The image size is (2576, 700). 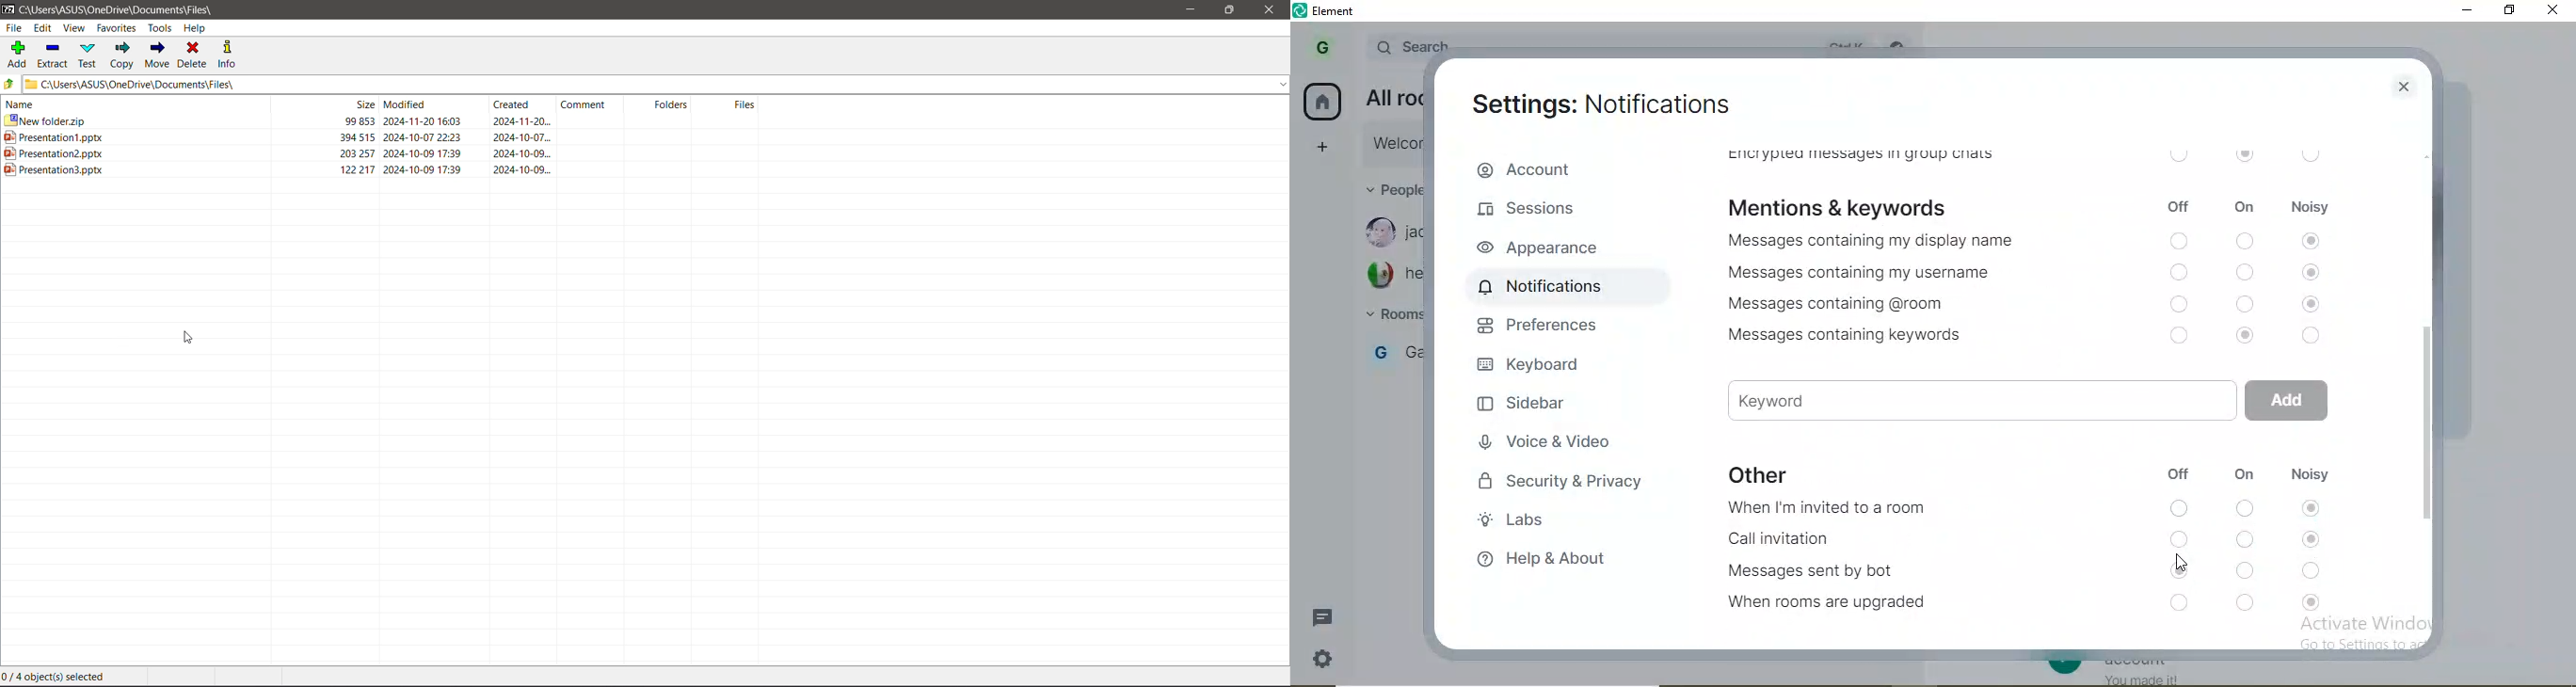 What do you see at coordinates (1340, 10) in the screenshot?
I see `element` at bounding box center [1340, 10].